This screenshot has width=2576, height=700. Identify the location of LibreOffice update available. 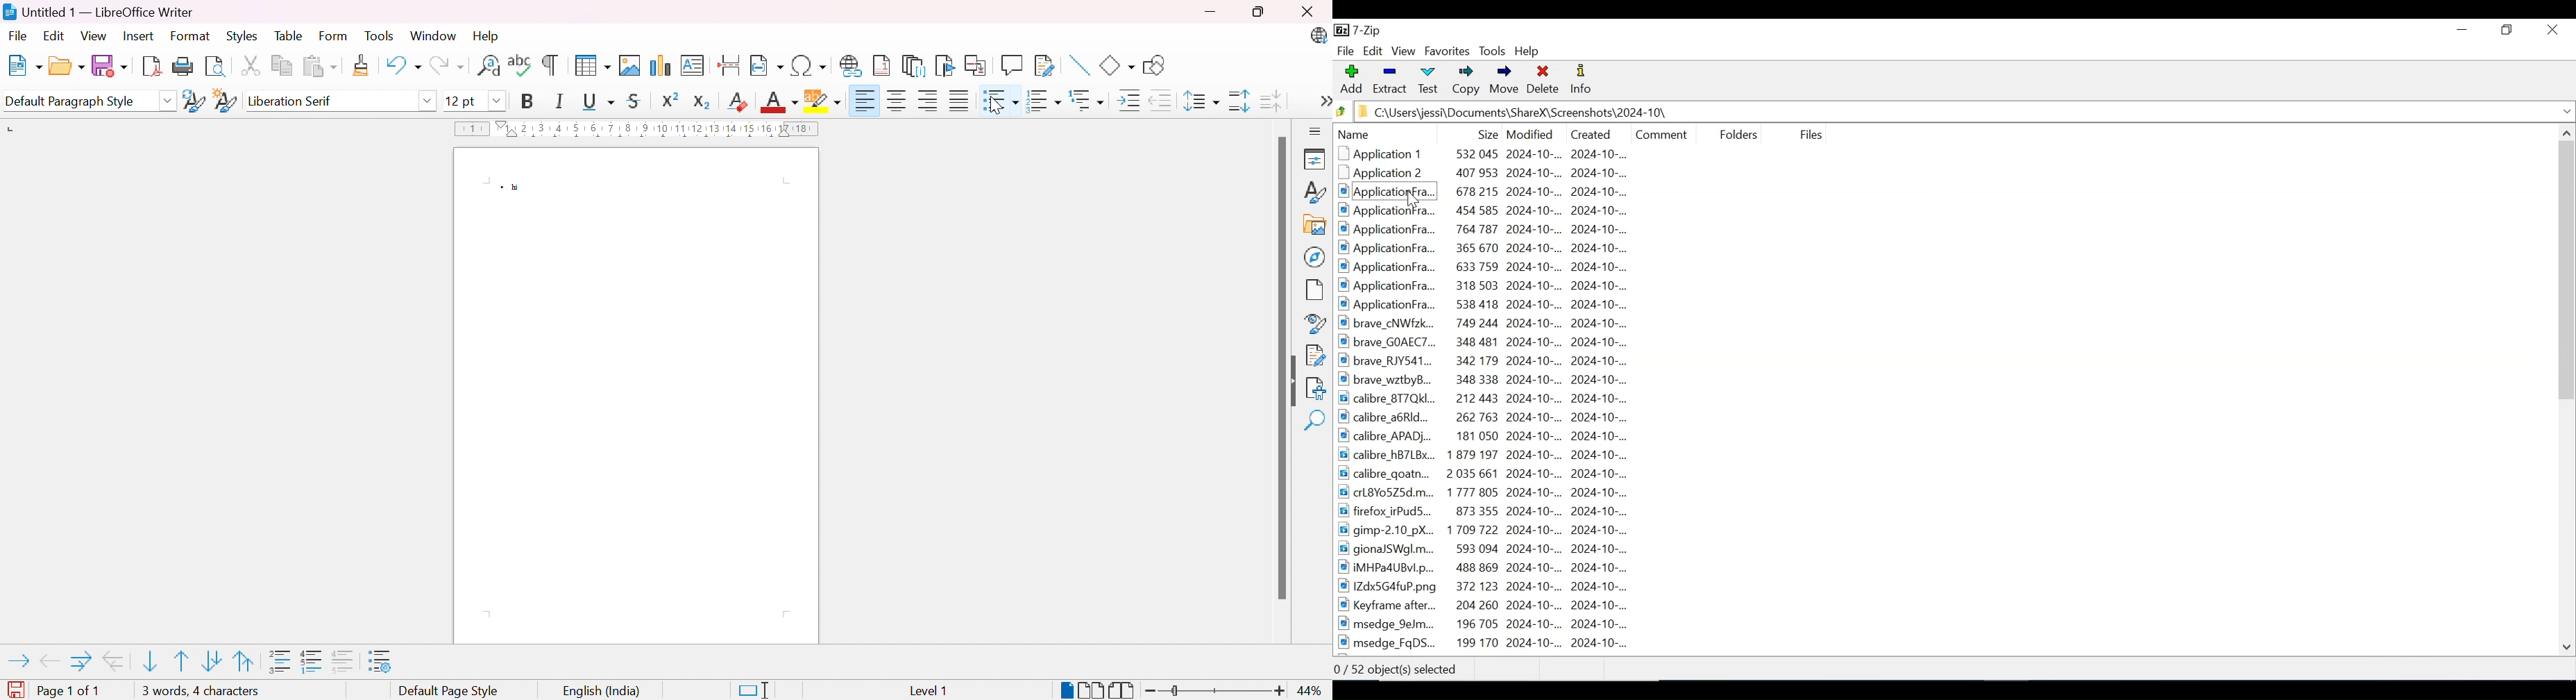
(1318, 35).